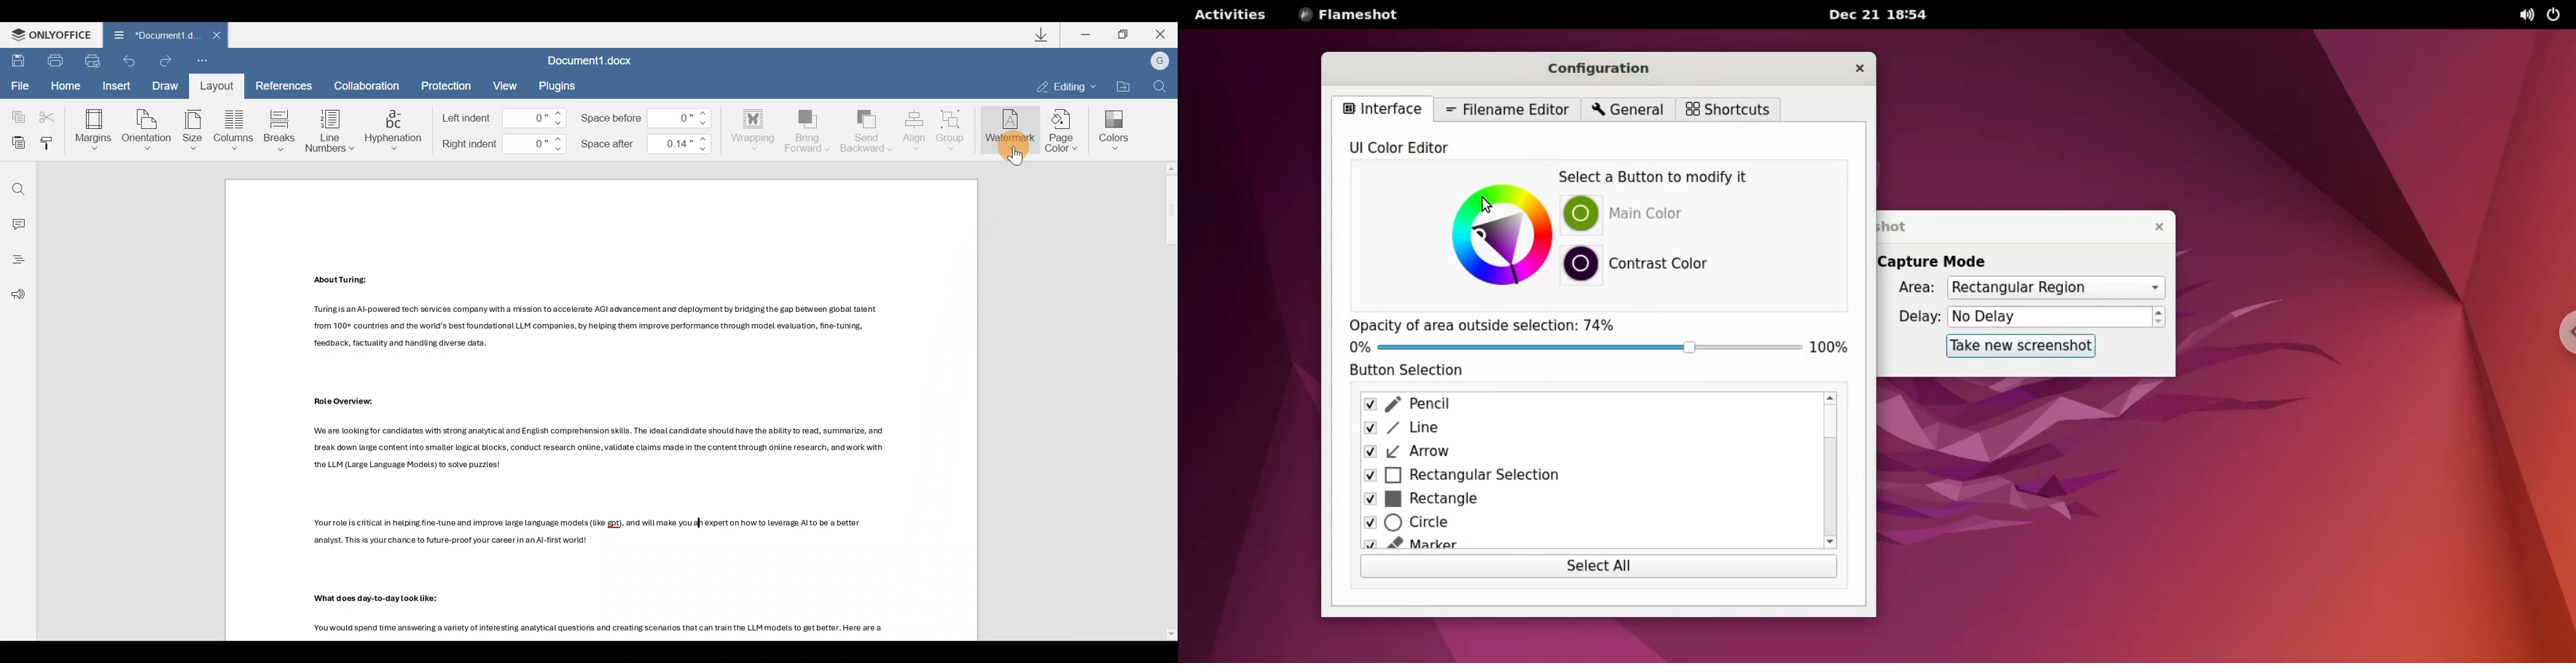 This screenshot has height=672, width=2576. I want to click on Size, so click(193, 129).